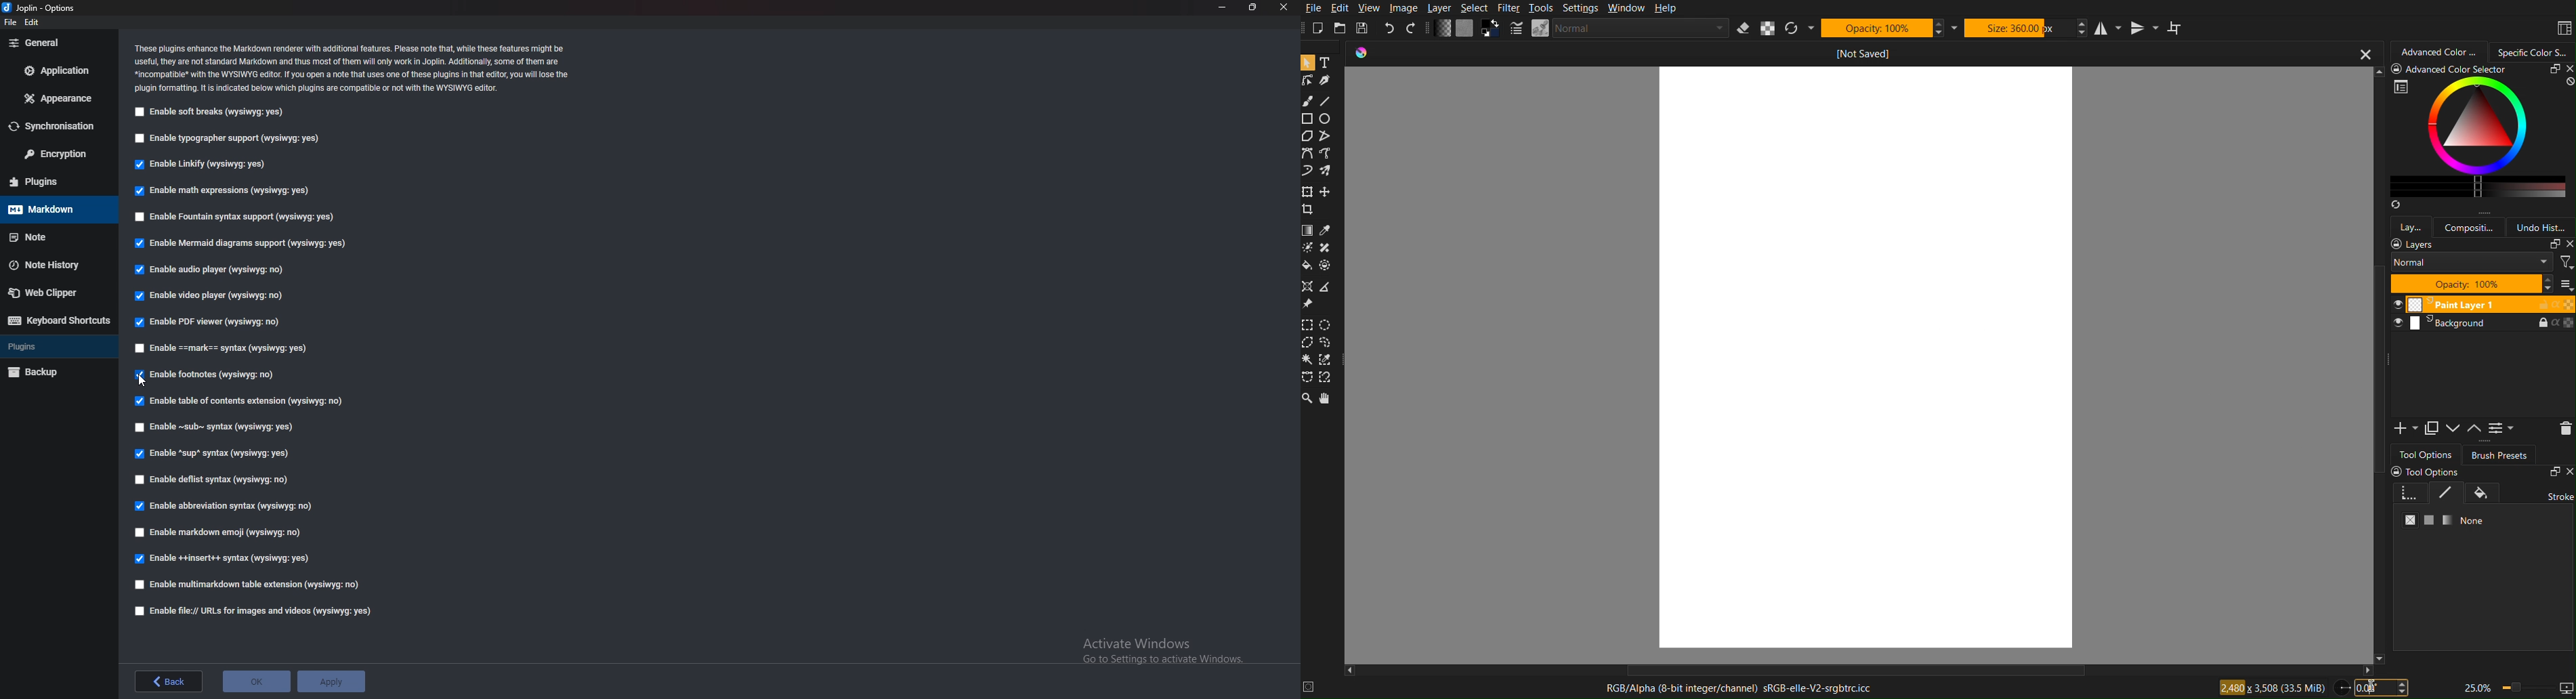  Describe the element at coordinates (1324, 192) in the screenshot. I see `Move Tool` at that location.